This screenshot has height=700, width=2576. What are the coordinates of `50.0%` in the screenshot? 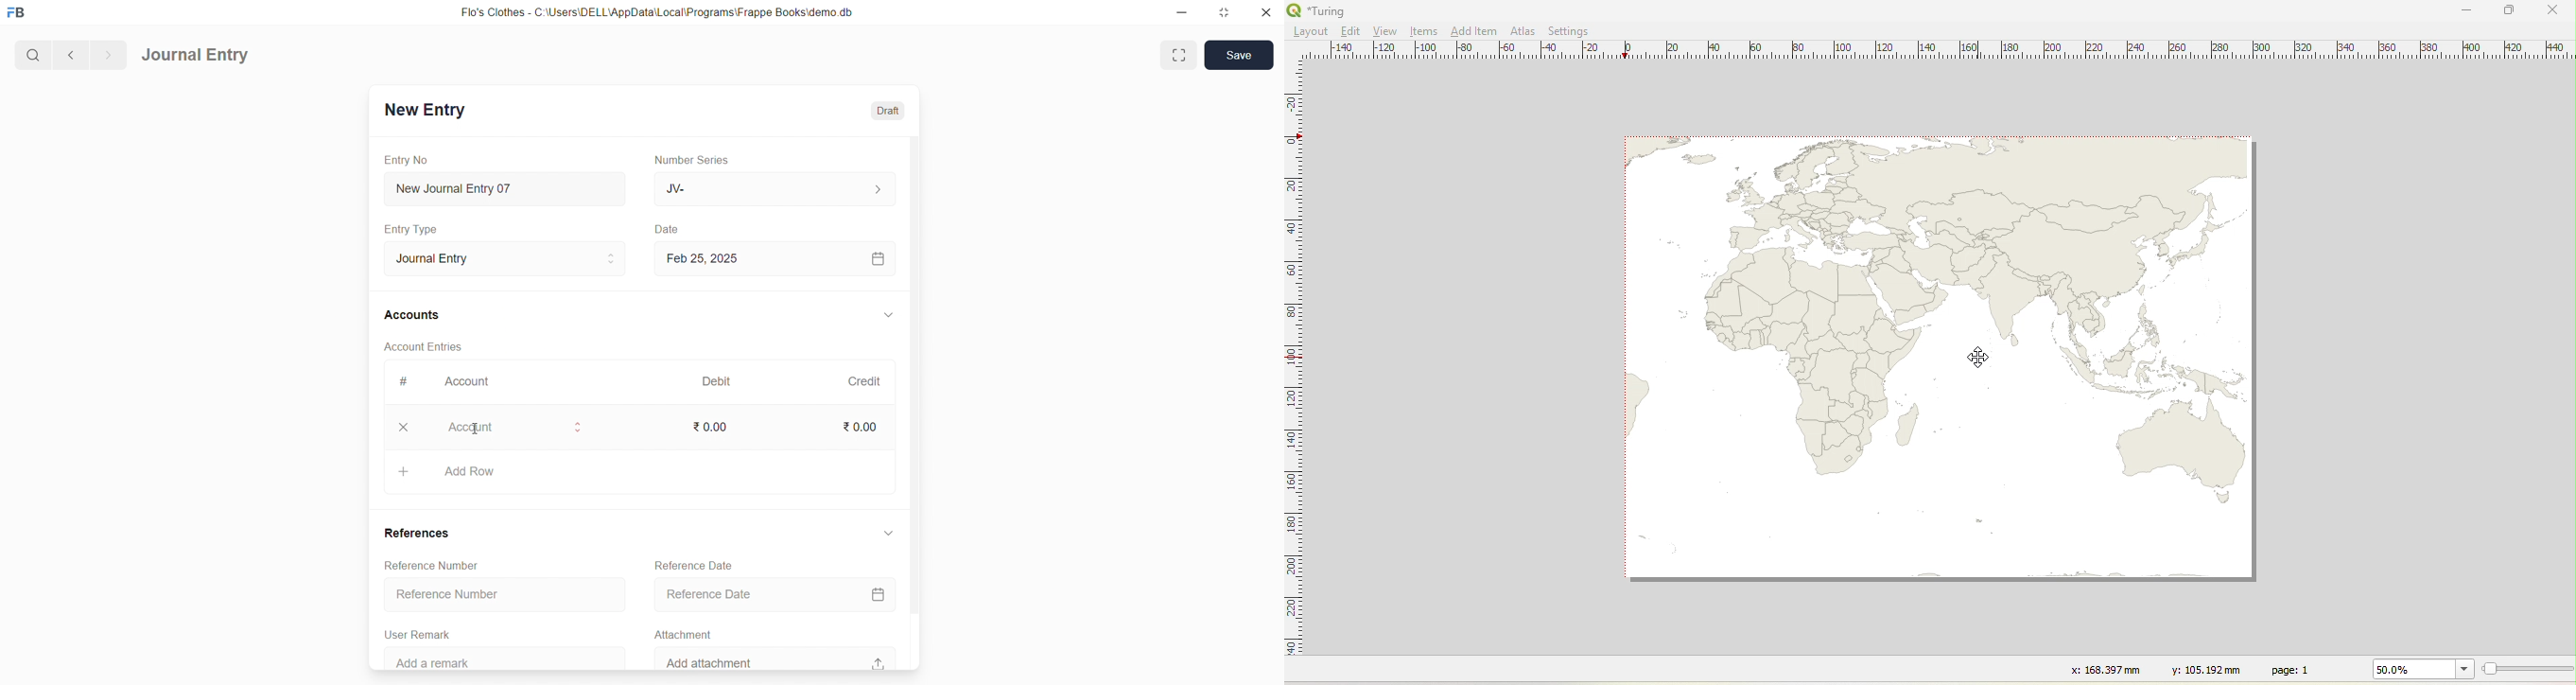 It's located at (2420, 669).